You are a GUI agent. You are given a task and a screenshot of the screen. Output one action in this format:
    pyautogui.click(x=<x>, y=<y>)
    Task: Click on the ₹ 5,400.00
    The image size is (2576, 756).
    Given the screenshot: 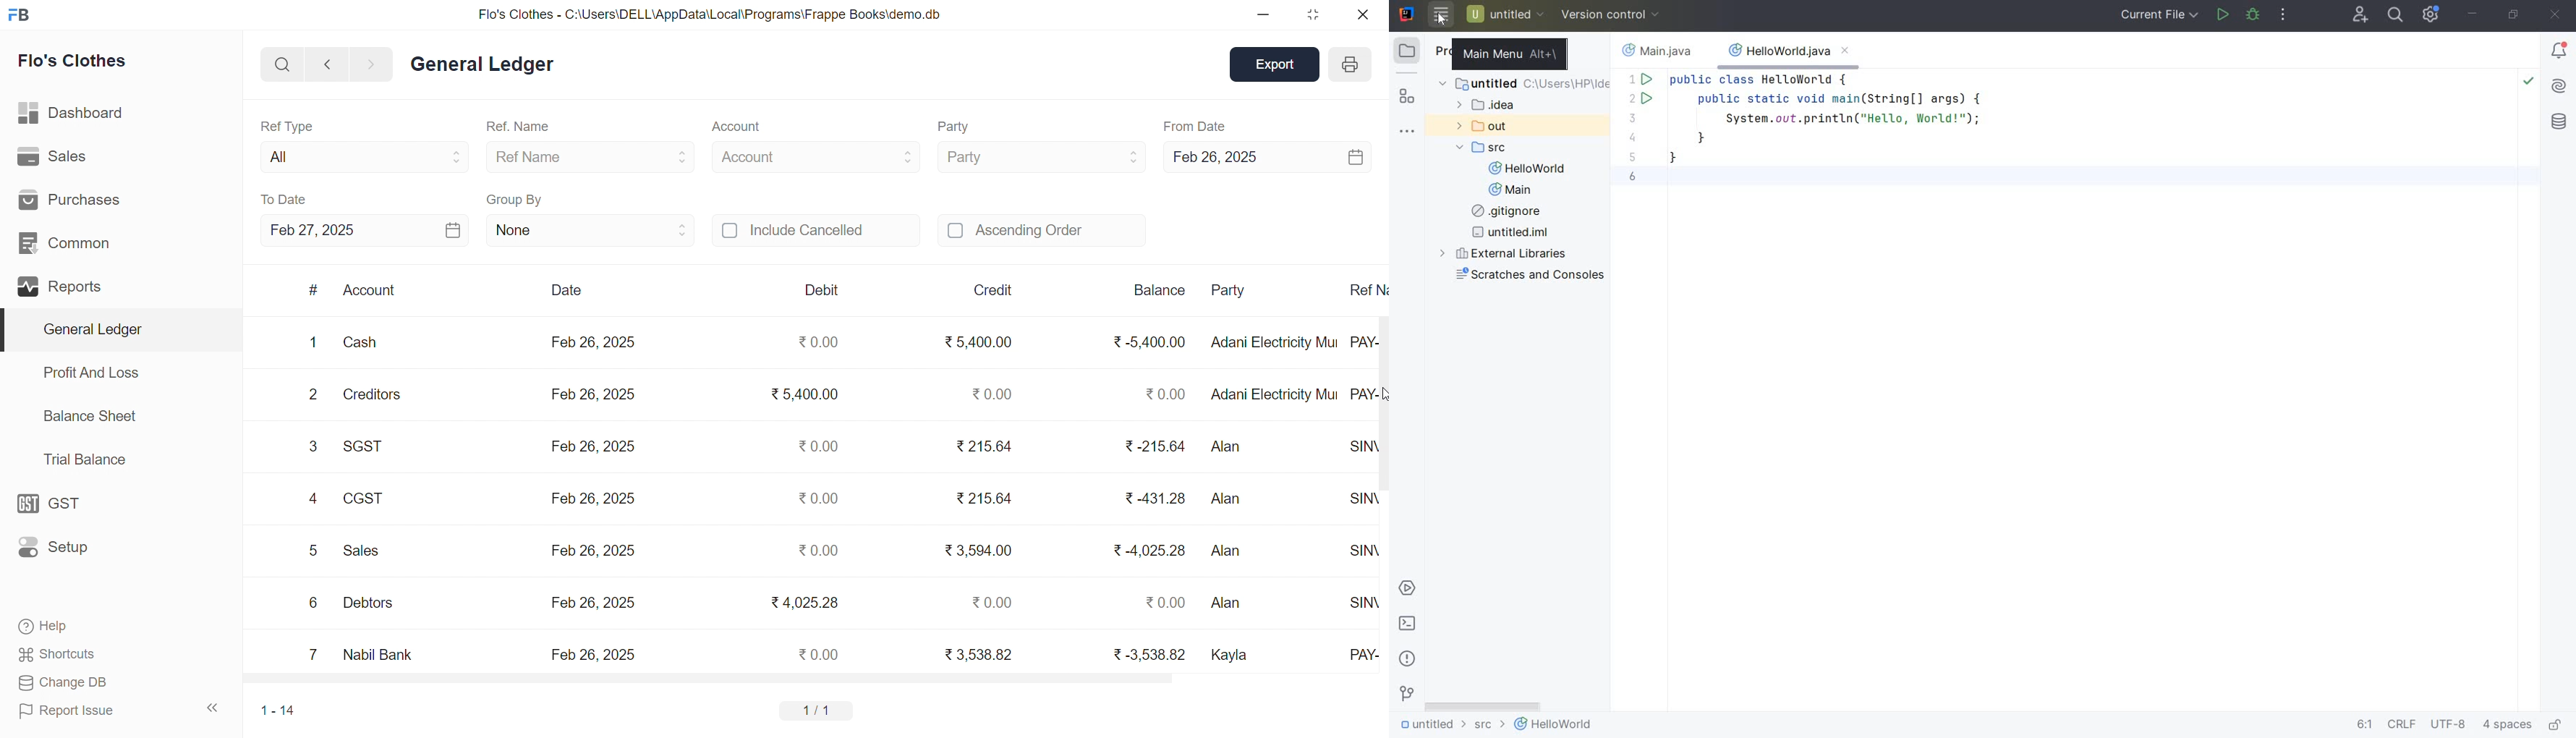 What is the action you would take?
    pyautogui.click(x=980, y=339)
    